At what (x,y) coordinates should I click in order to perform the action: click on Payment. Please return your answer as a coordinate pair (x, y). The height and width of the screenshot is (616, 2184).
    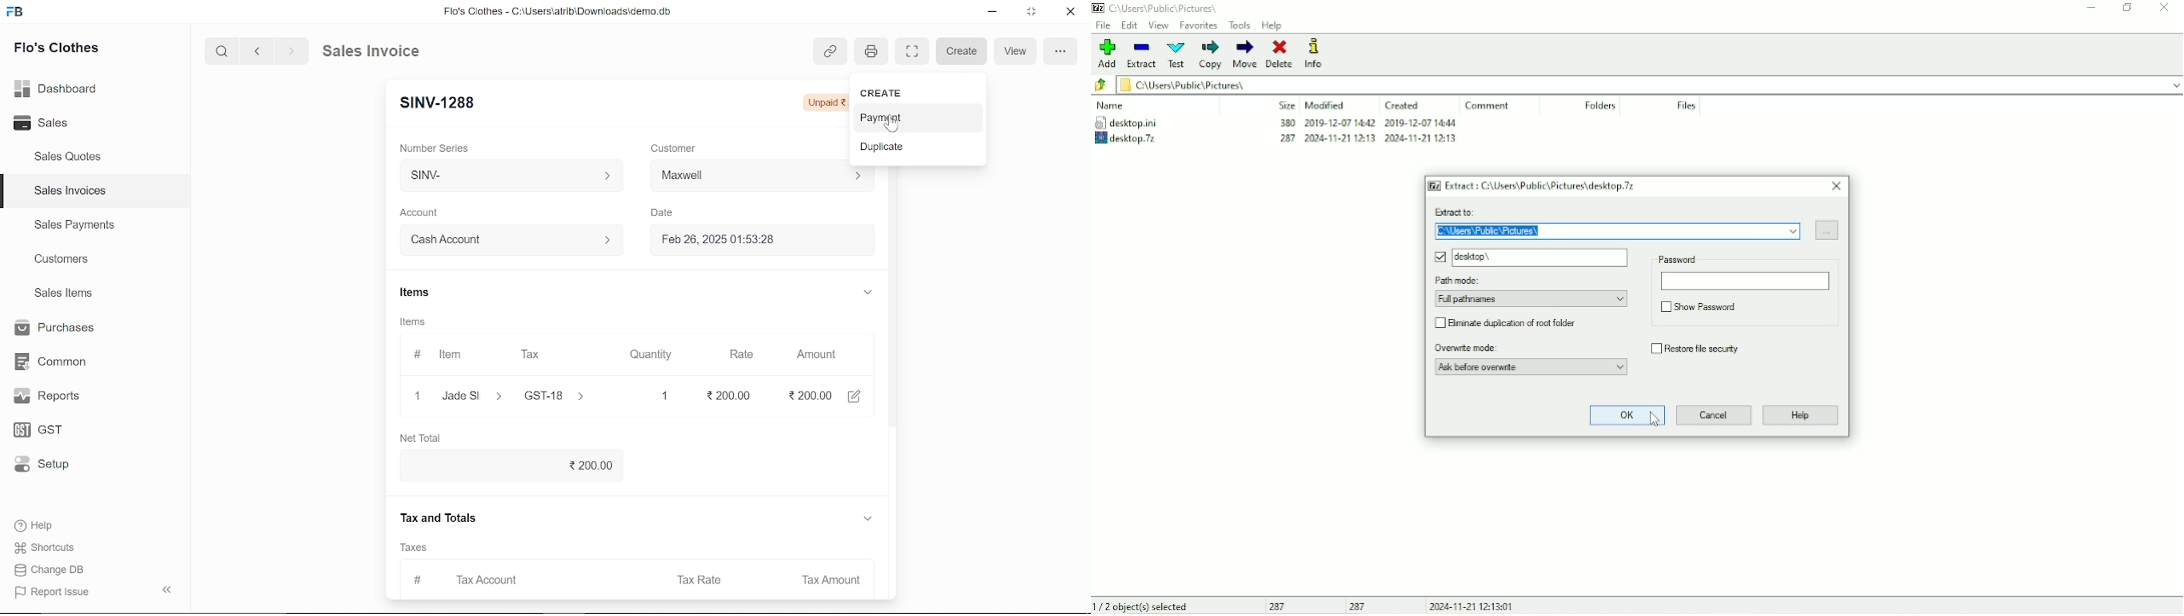
    Looking at the image, I should click on (918, 117).